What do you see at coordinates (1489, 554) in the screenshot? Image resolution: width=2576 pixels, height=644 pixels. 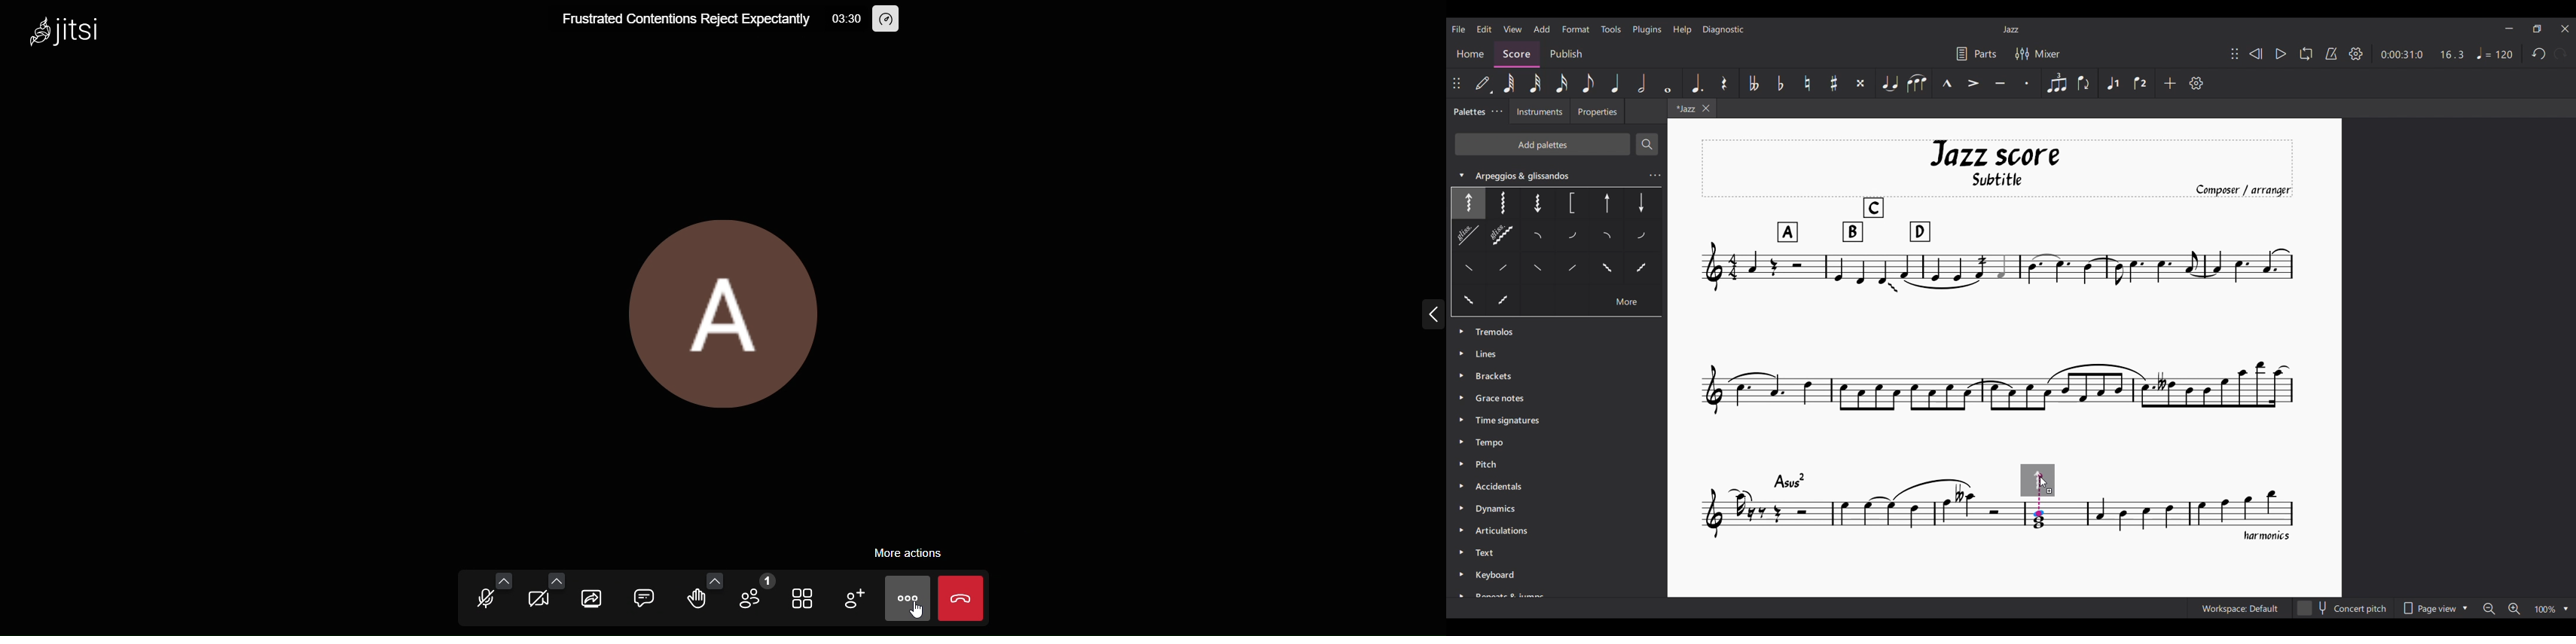 I see `Text` at bounding box center [1489, 554].